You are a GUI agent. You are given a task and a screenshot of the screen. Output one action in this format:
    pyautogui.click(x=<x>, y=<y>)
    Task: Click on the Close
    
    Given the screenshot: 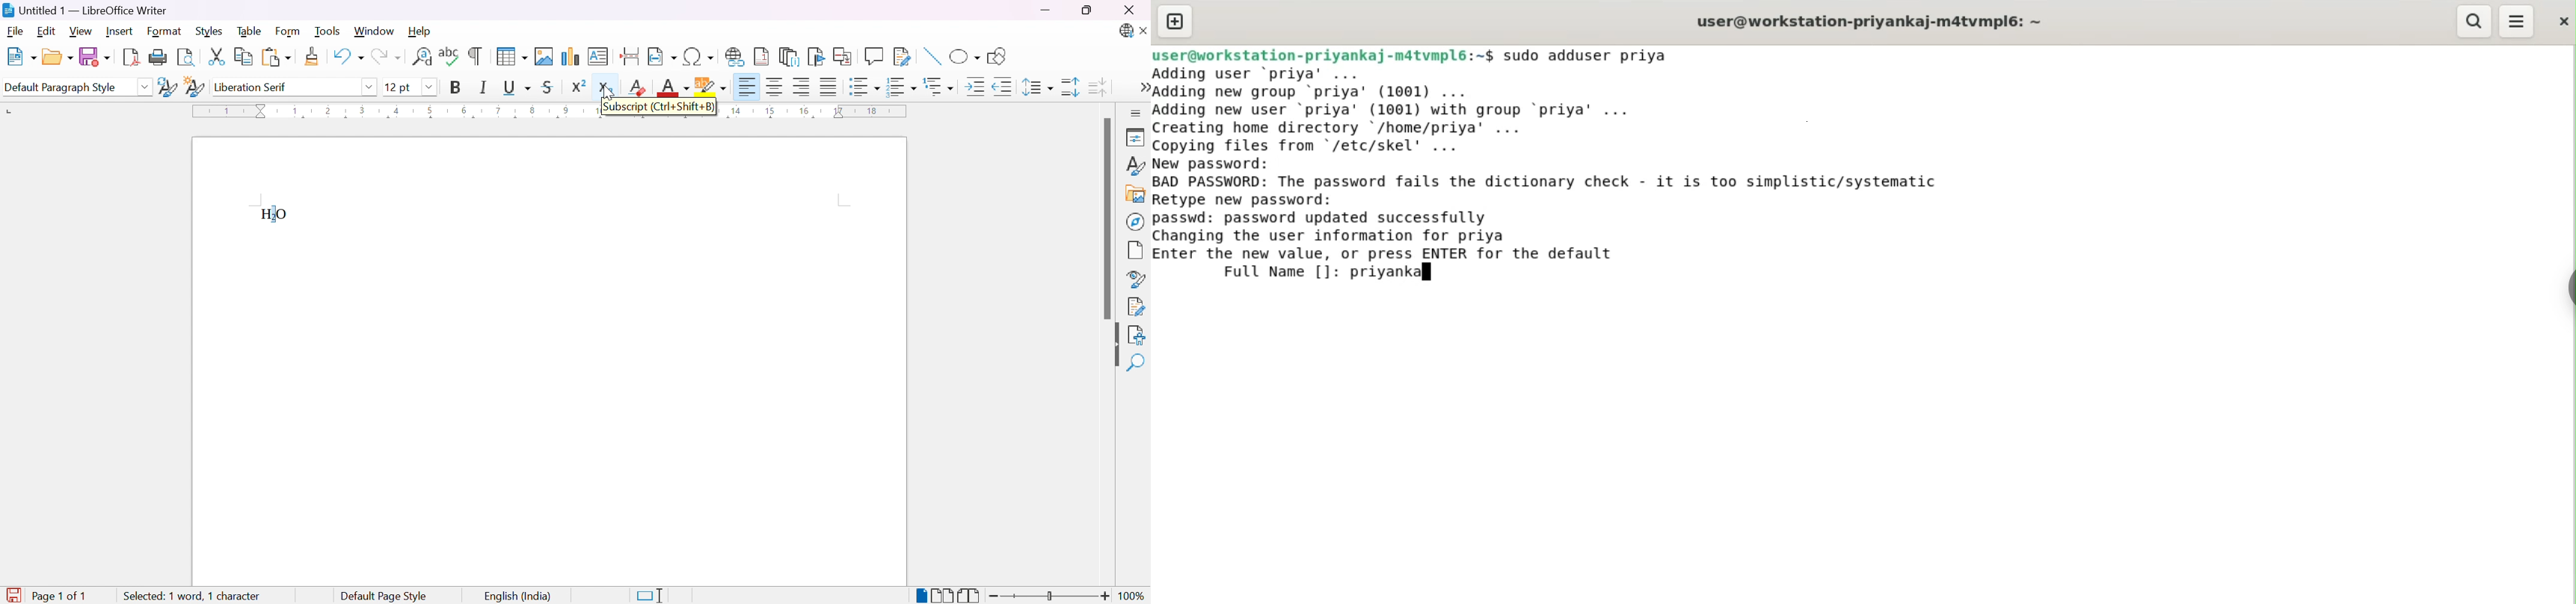 What is the action you would take?
    pyautogui.click(x=1129, y=11)
    